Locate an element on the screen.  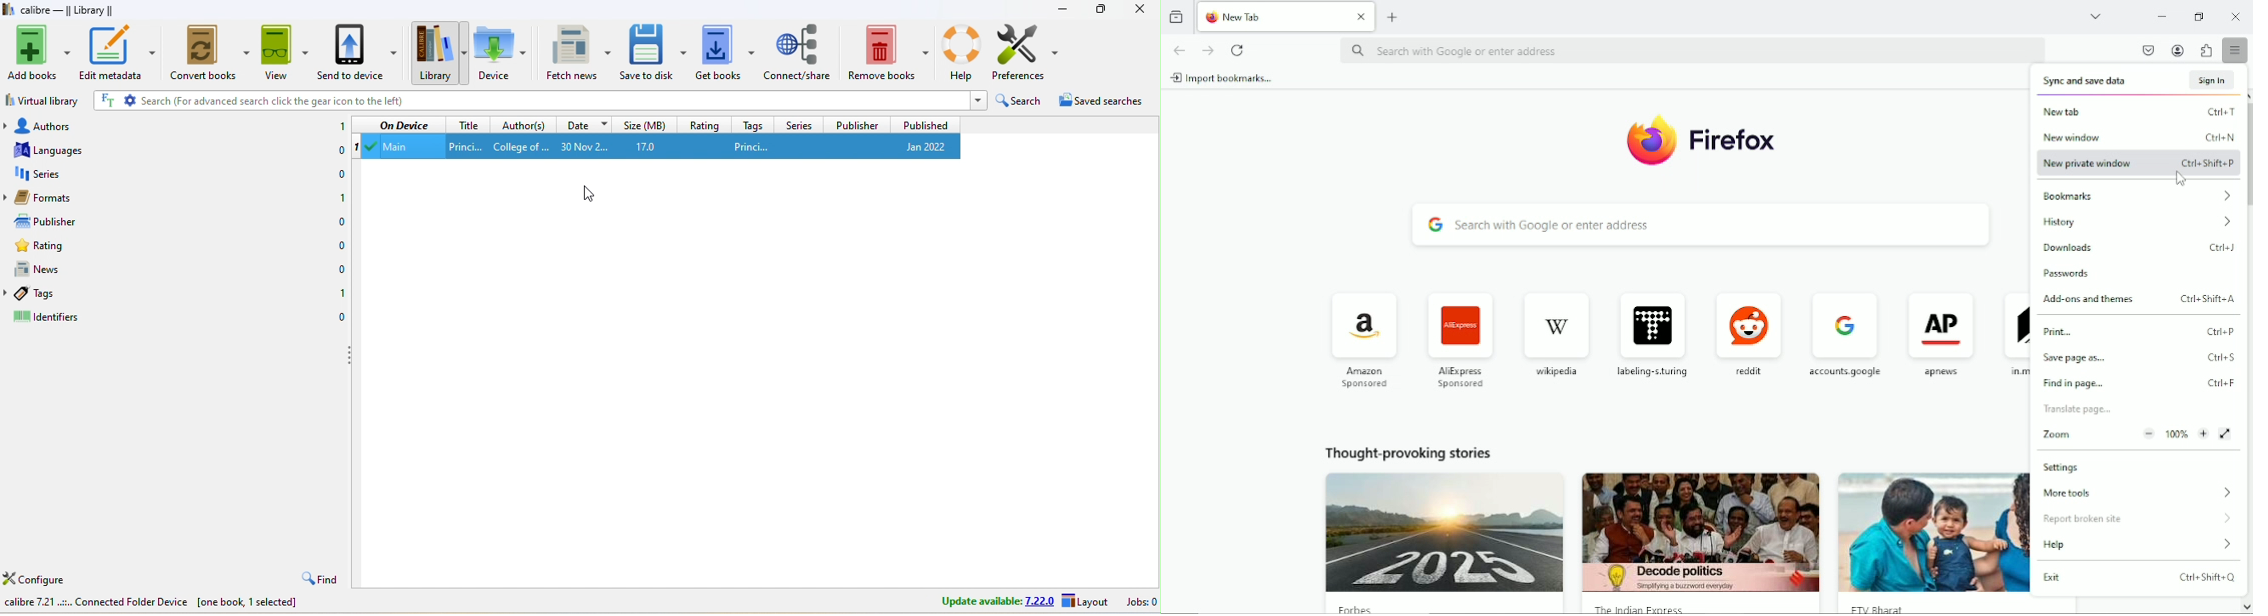
exit is located at coordinates (2143, 576).